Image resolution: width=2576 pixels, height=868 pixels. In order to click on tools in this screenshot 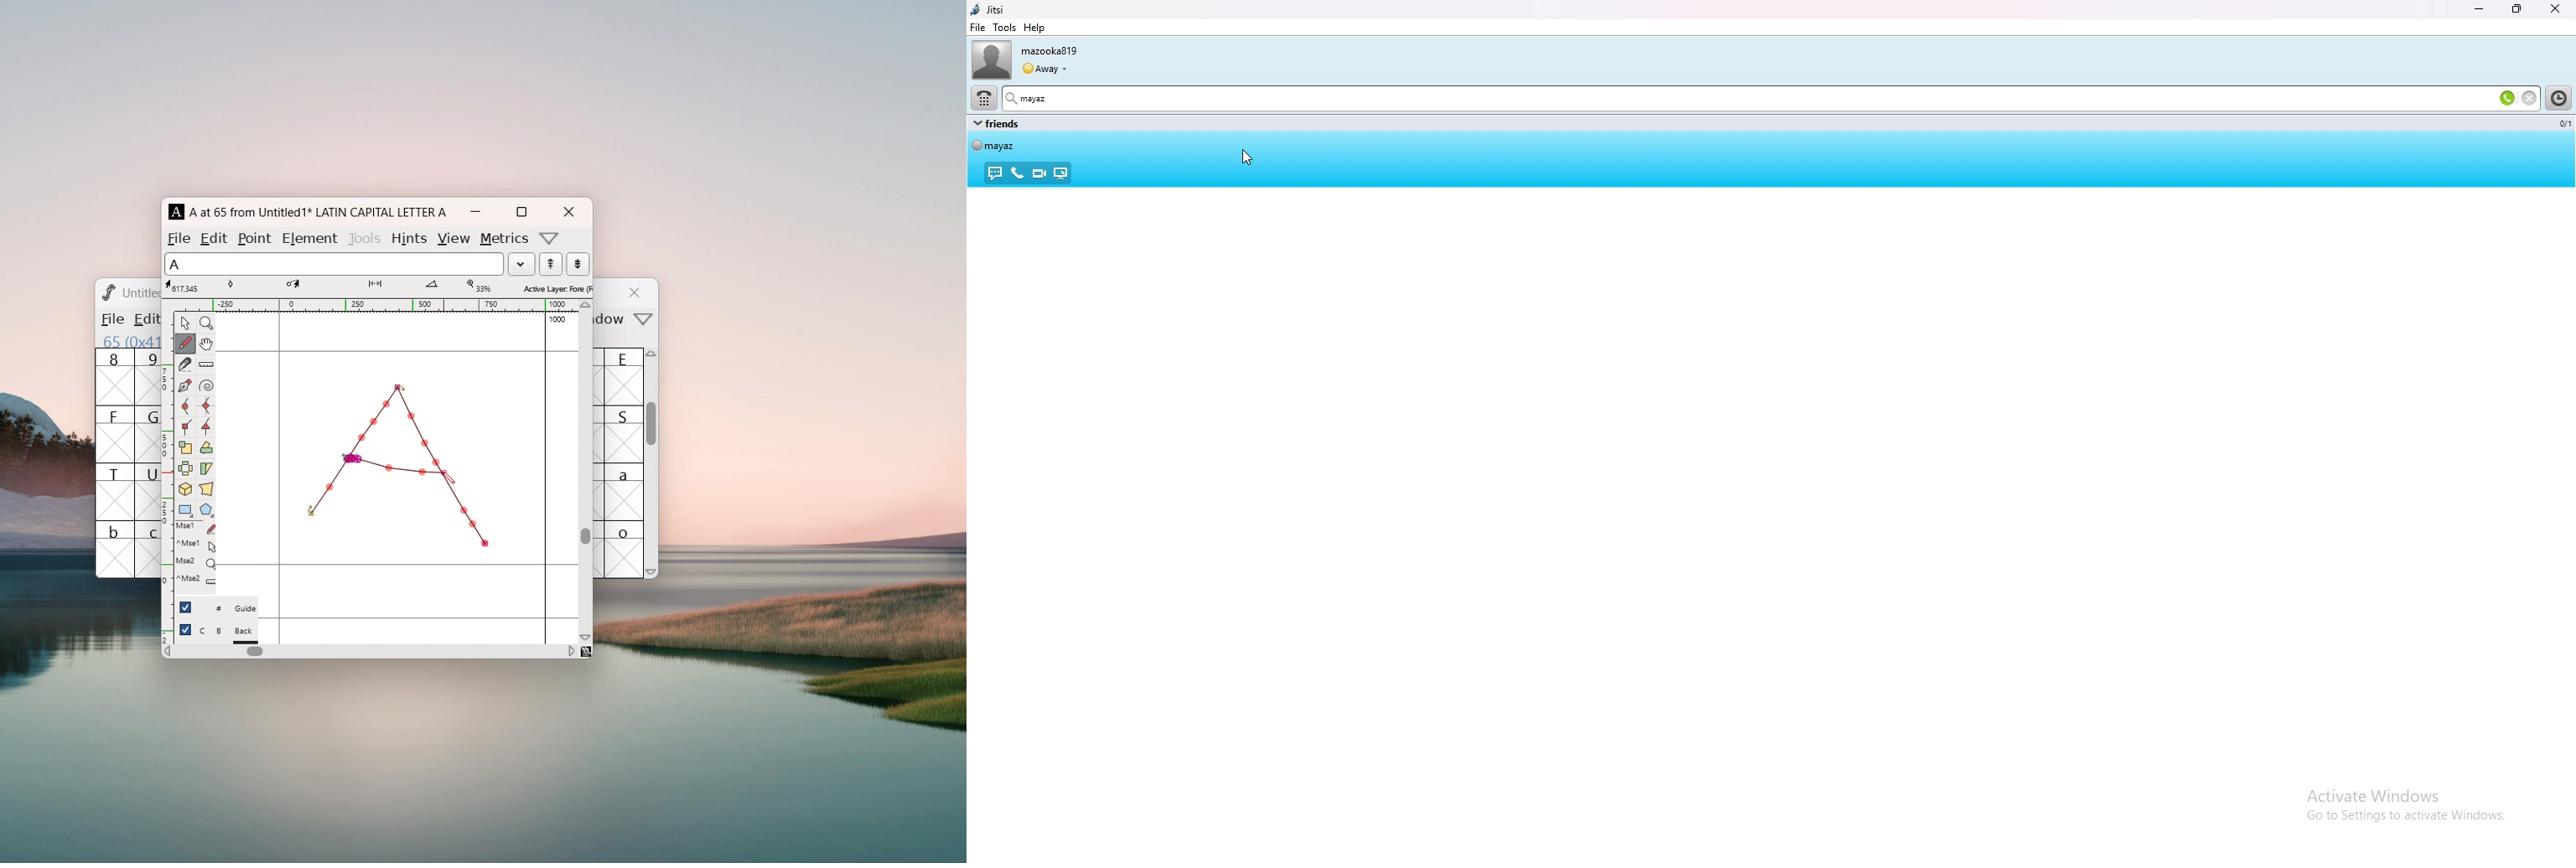, I will do `click(1005, 28)`.